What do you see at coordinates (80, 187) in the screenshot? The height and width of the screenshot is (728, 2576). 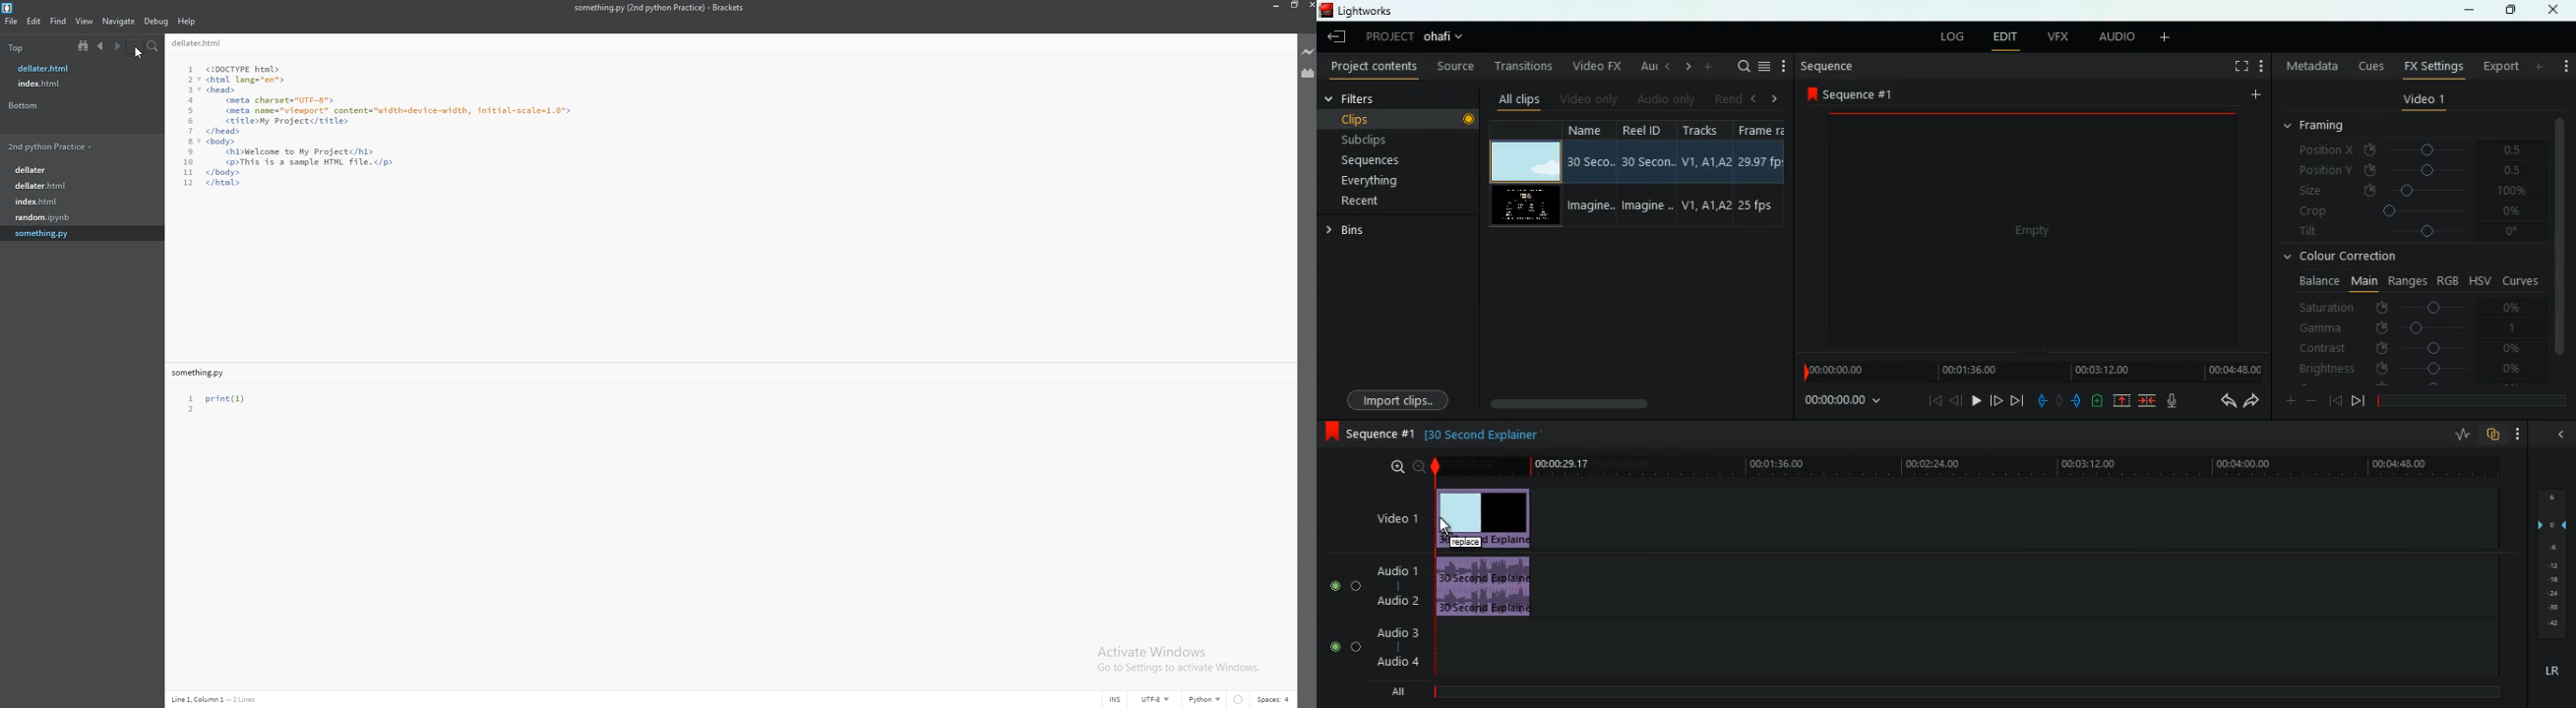 I see `file` at bounding box center [80, 187].